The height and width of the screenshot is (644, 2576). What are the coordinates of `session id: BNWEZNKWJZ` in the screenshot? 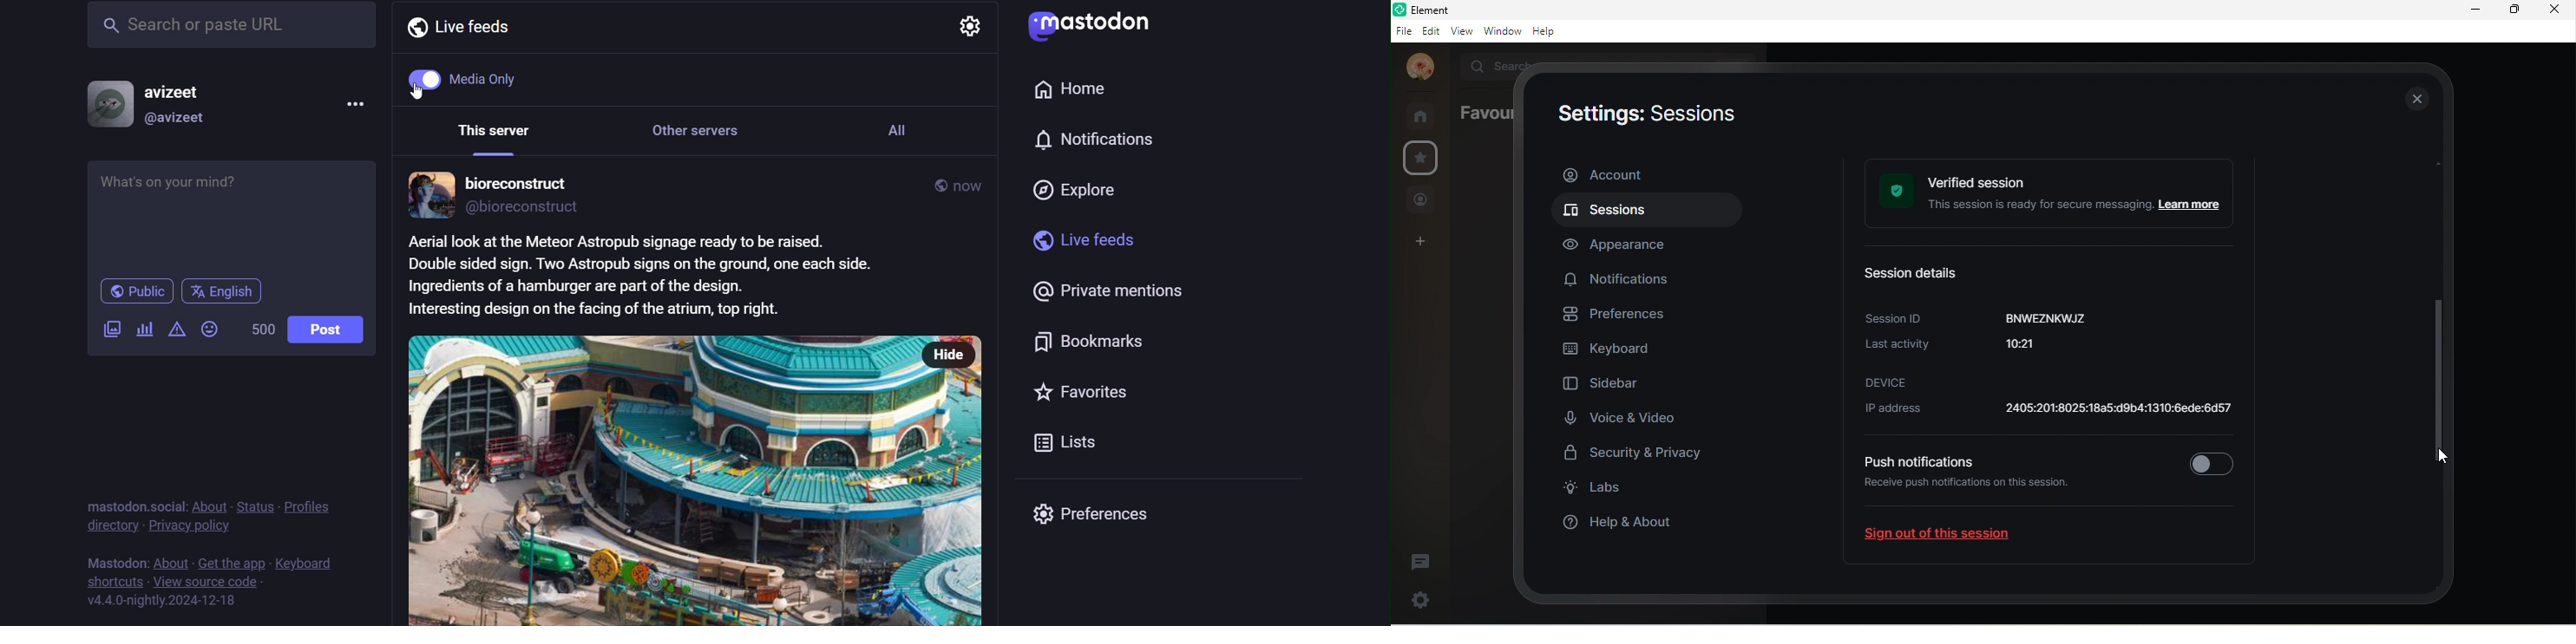 It's located at (1980, 317).